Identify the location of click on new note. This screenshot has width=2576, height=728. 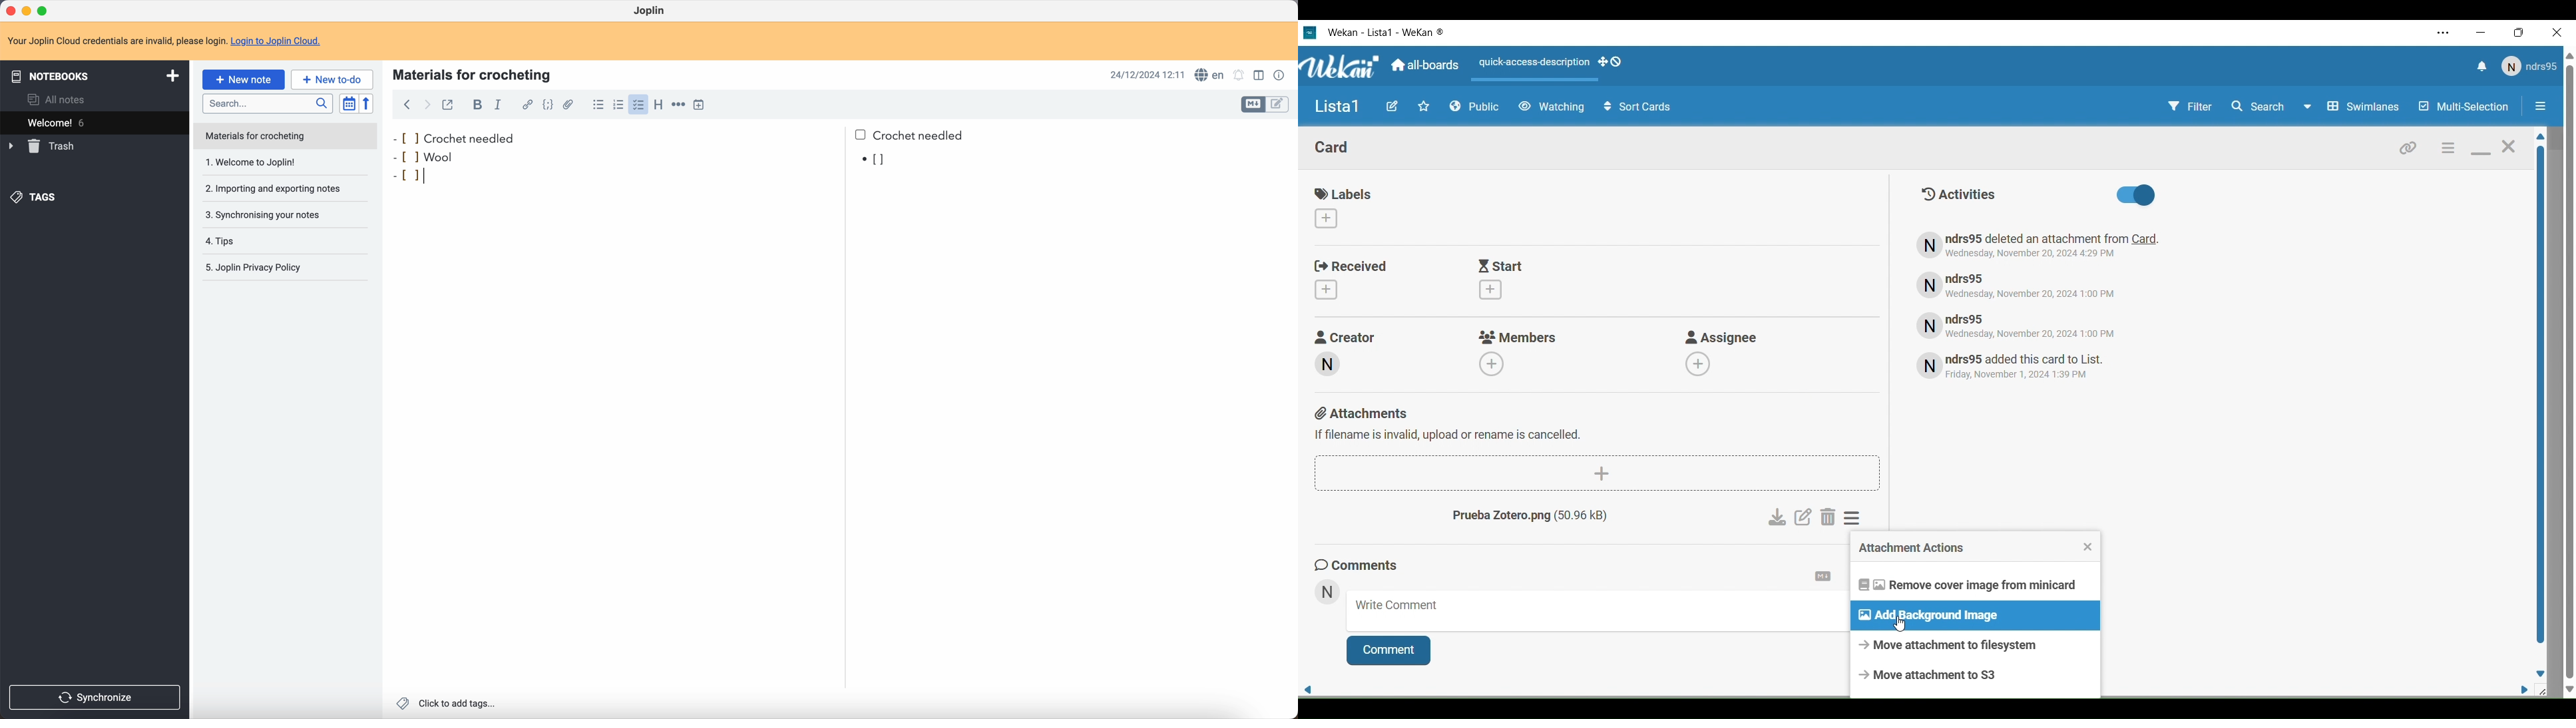
(244, 79).